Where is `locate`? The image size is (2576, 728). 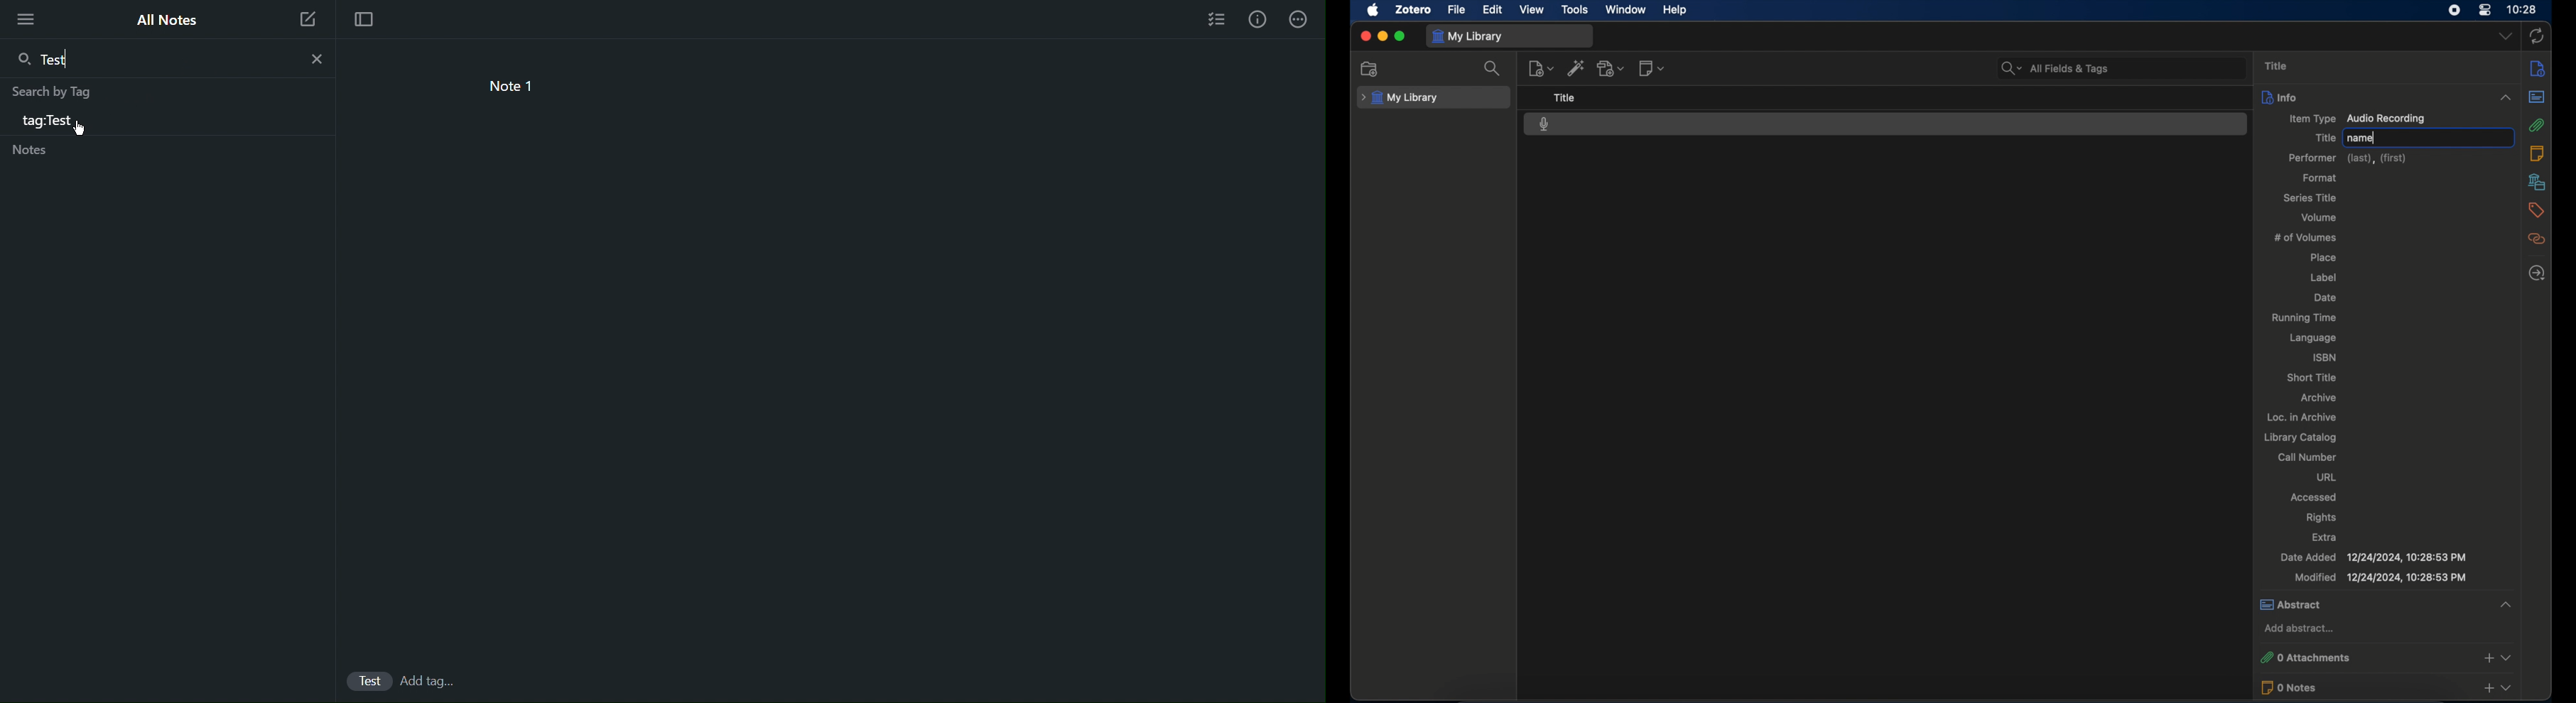 locate is located at coordinates (2538, 273).